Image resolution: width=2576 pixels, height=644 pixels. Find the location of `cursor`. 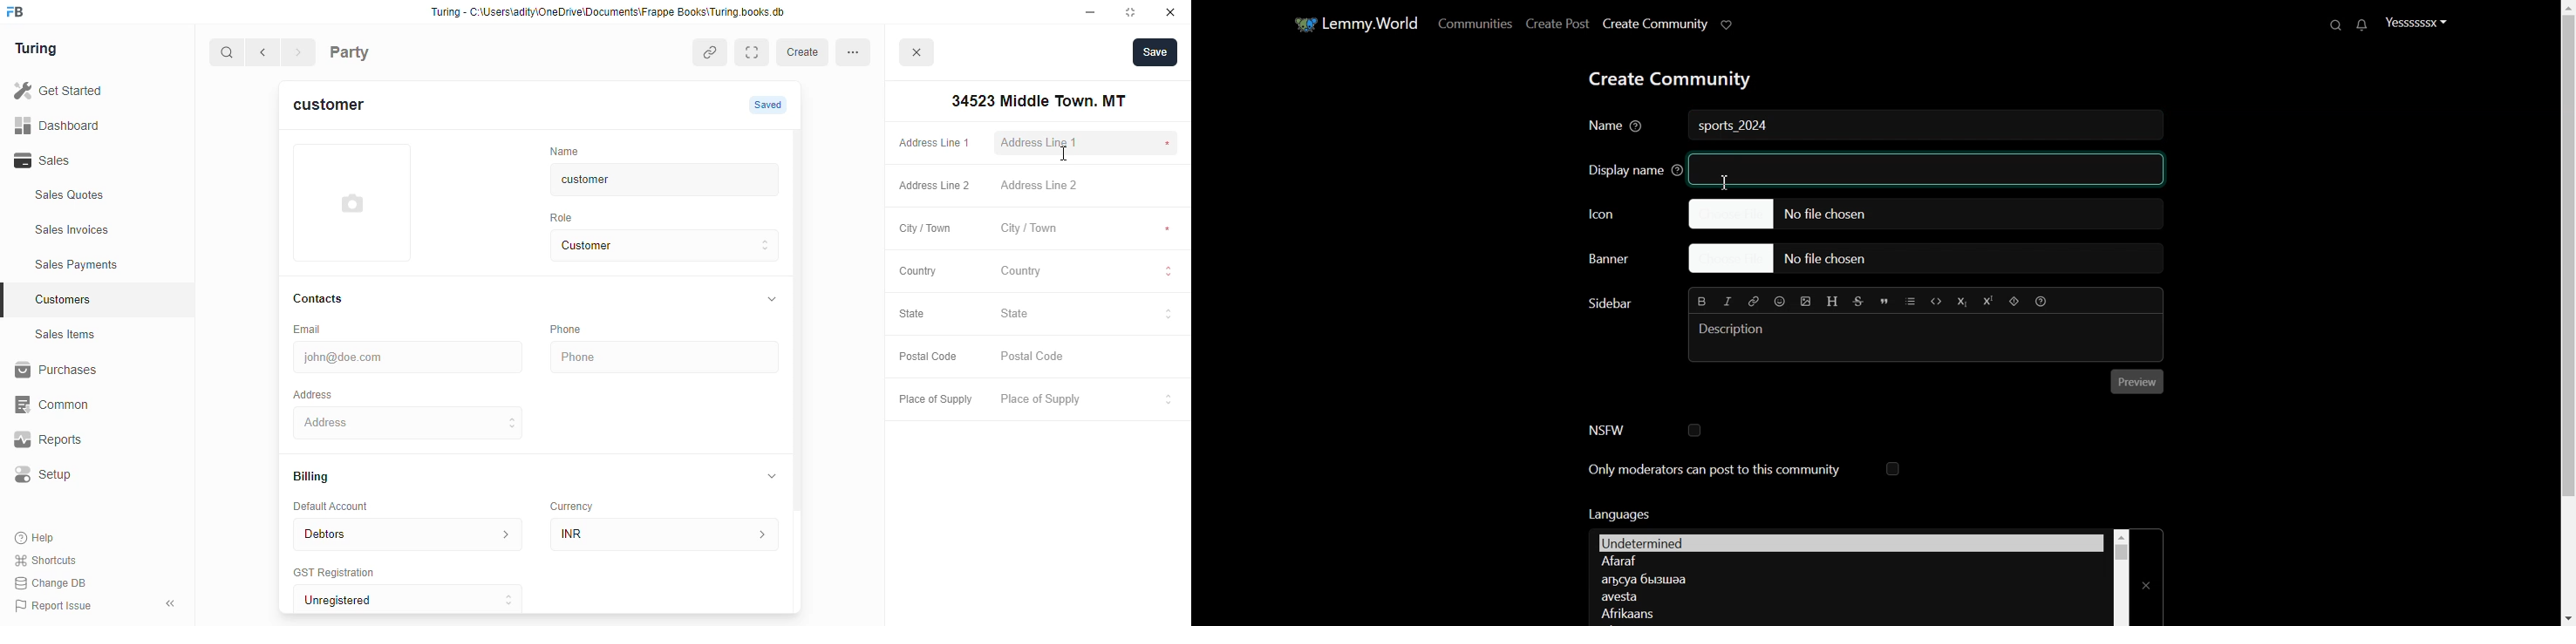

cursor is located at coordinates (1063, 154).